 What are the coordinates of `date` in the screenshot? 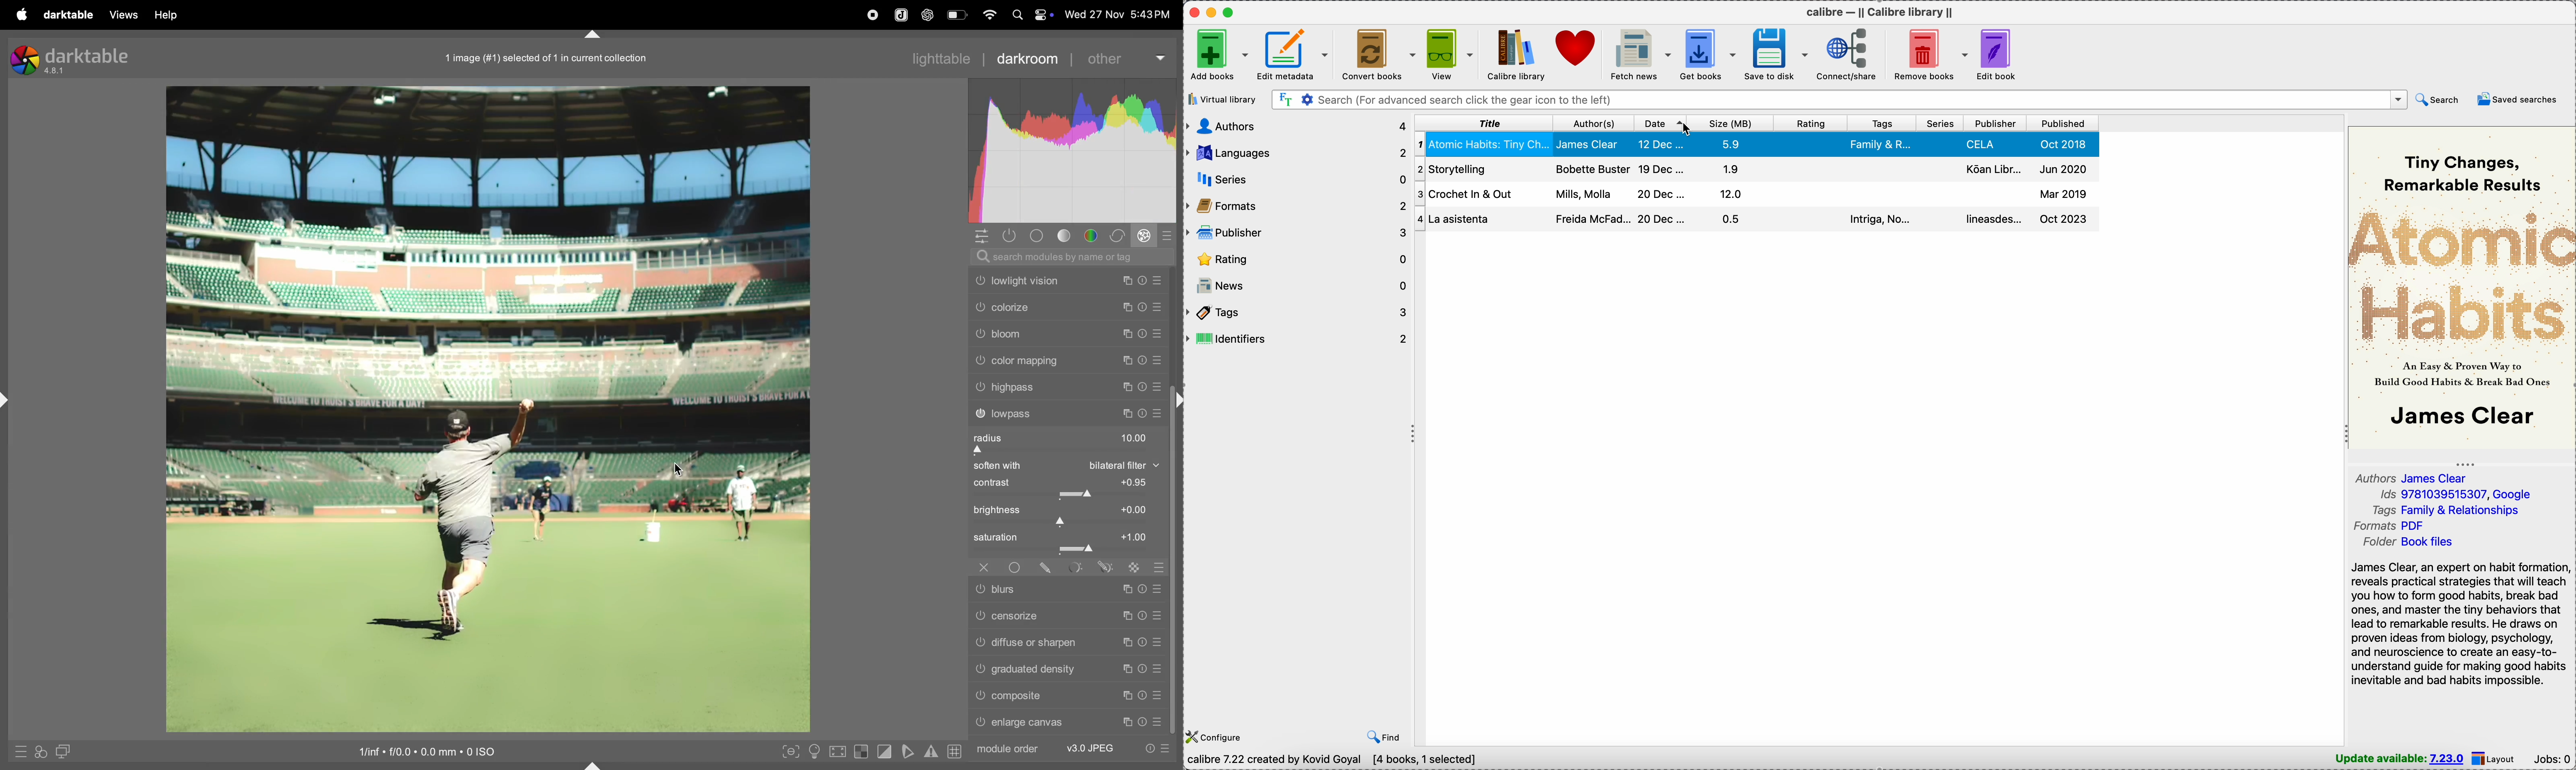 It's located at (1660, 124).